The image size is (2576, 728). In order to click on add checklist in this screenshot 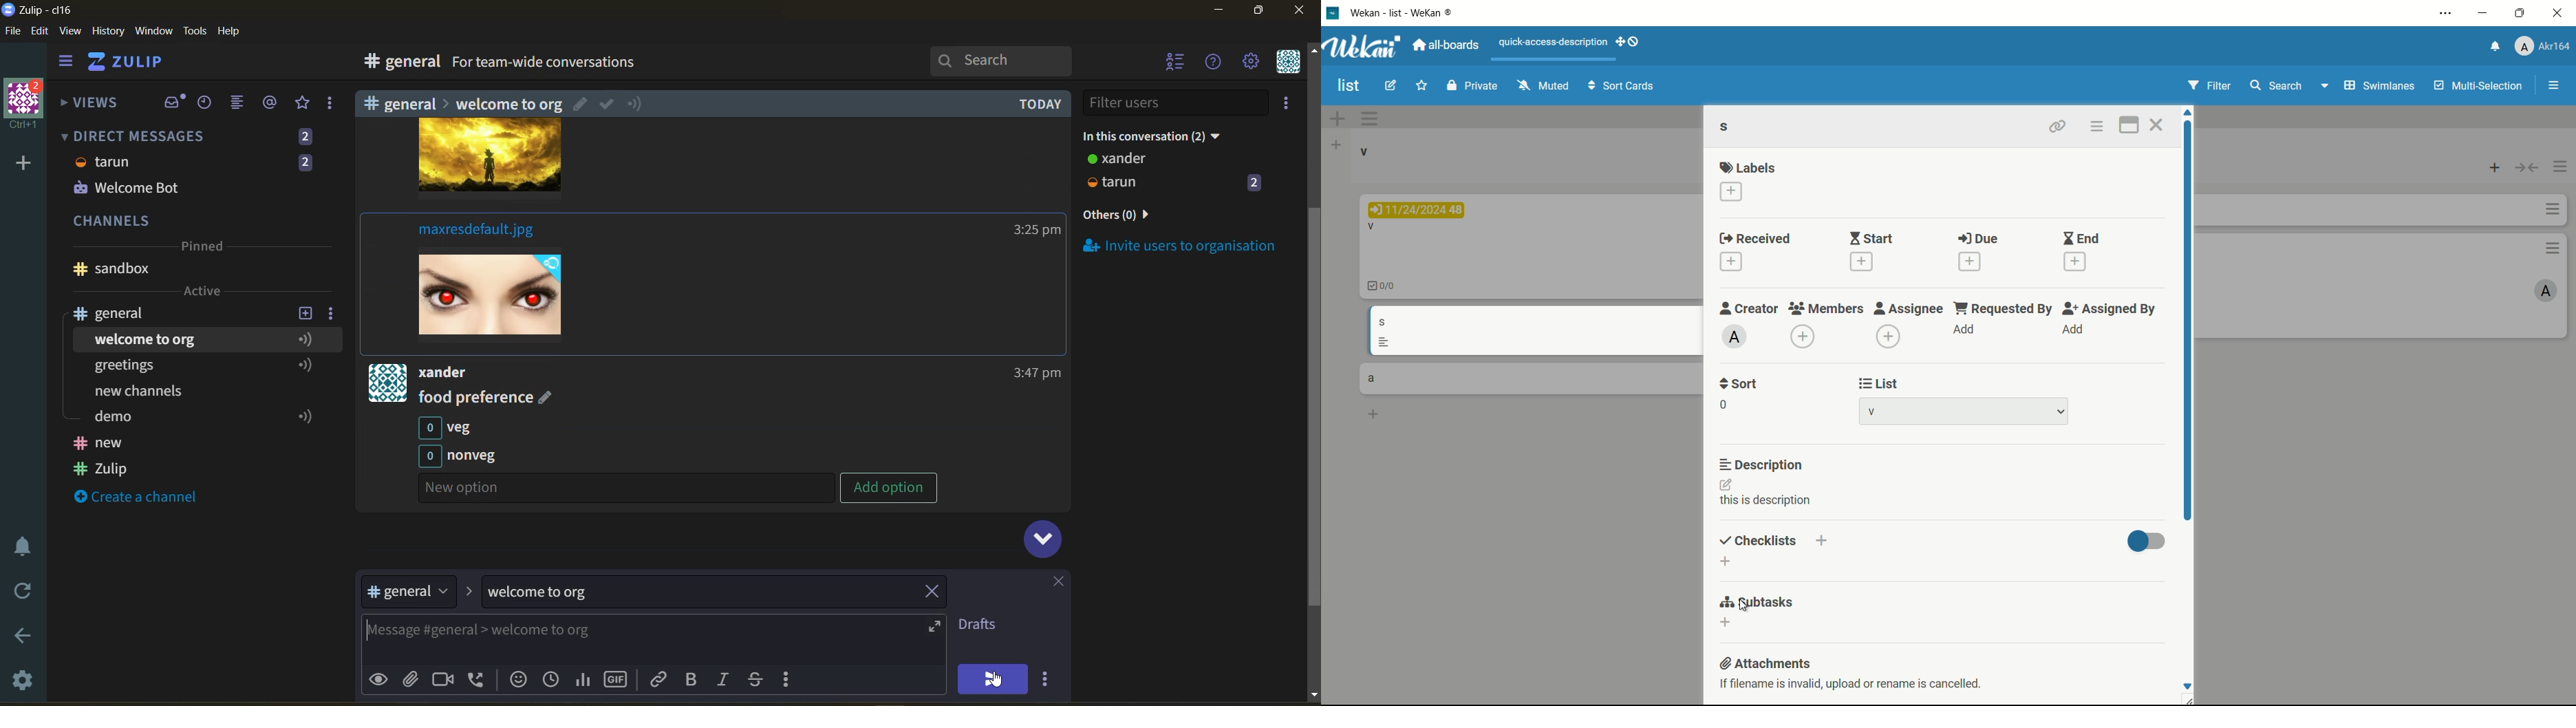, I will do `click(1820, 541)`.